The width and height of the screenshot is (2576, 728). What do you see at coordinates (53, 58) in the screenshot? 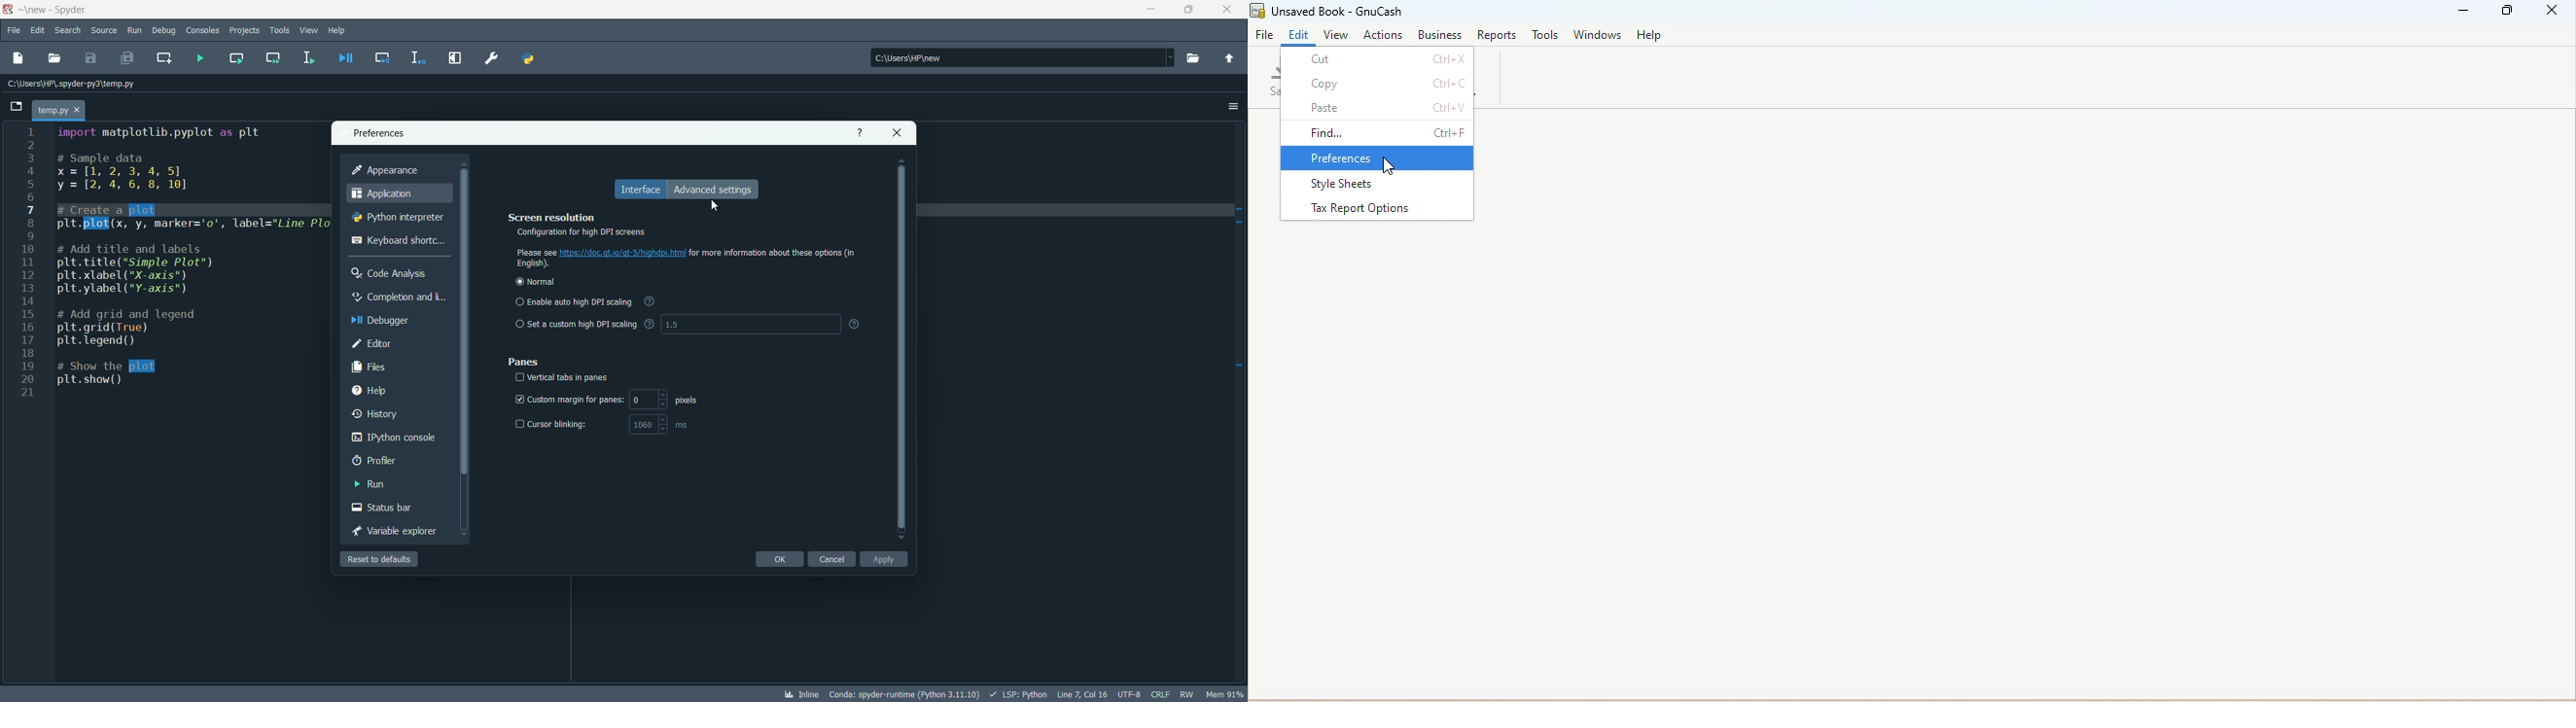
I see `open file` at bounding box center [53, 58].